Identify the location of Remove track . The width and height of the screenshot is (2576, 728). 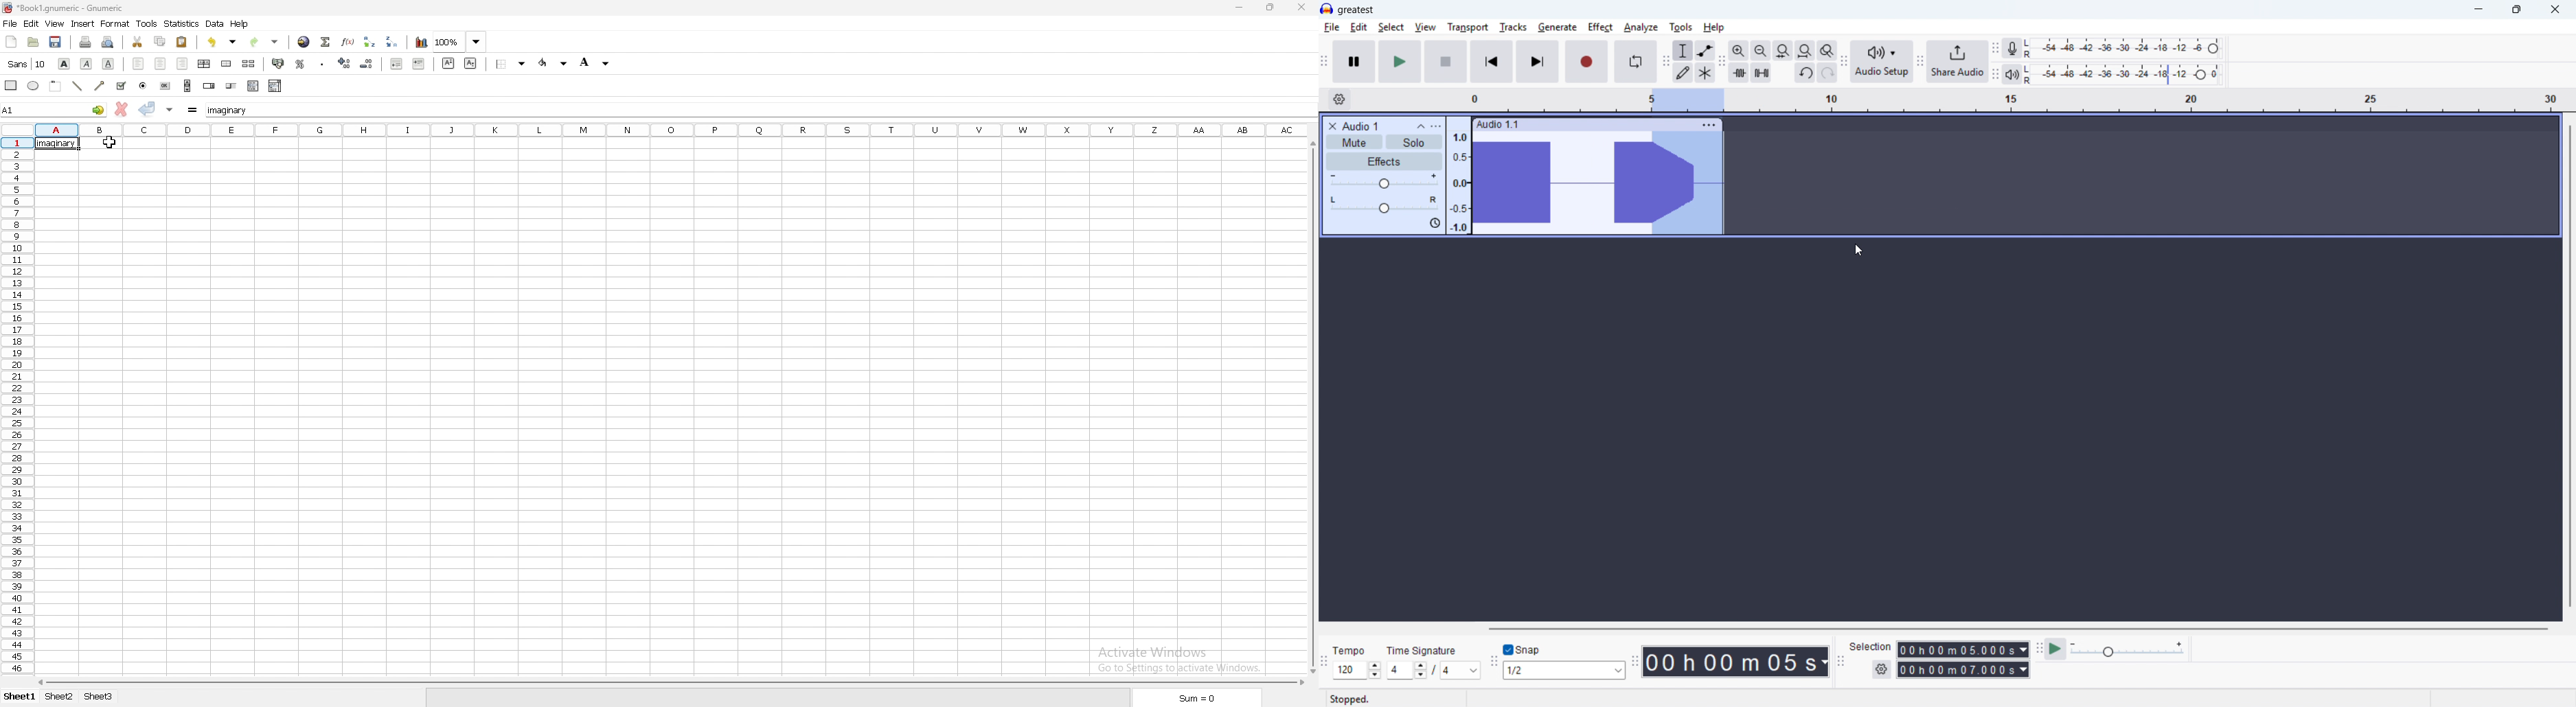
(1333, 126).